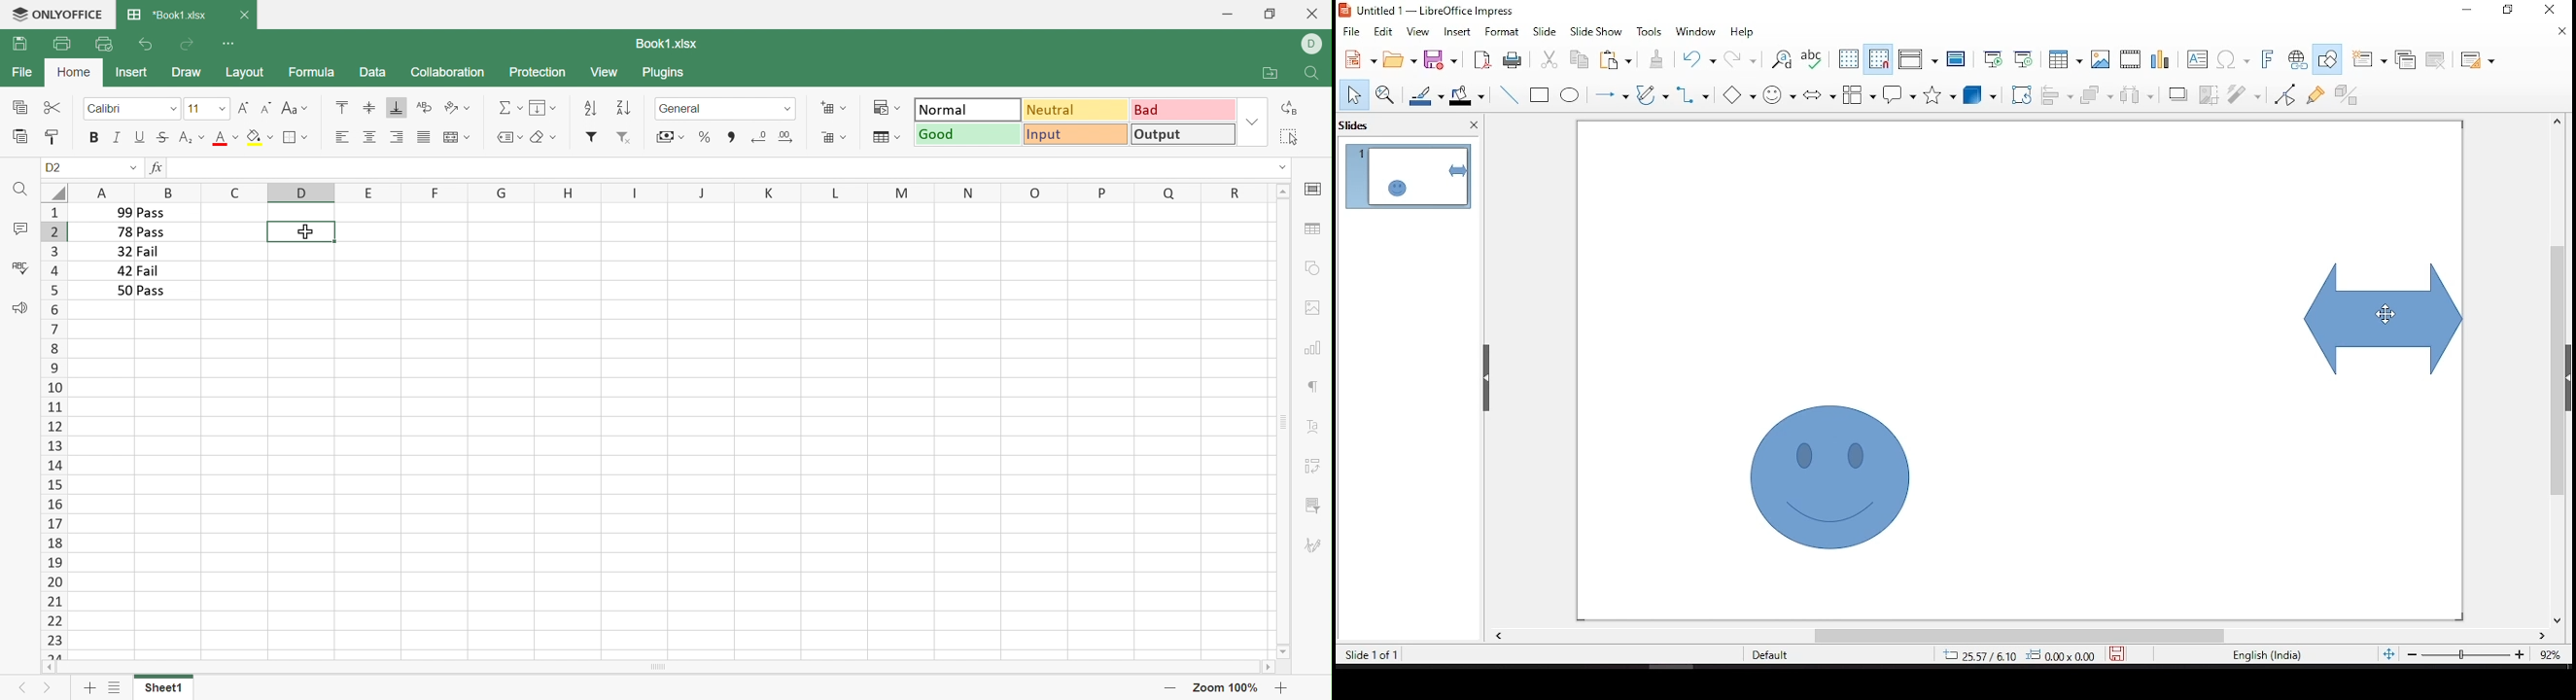 The width and height of the screenshot is (2576, 700). I want to click on english (india), so click(2267, 656).